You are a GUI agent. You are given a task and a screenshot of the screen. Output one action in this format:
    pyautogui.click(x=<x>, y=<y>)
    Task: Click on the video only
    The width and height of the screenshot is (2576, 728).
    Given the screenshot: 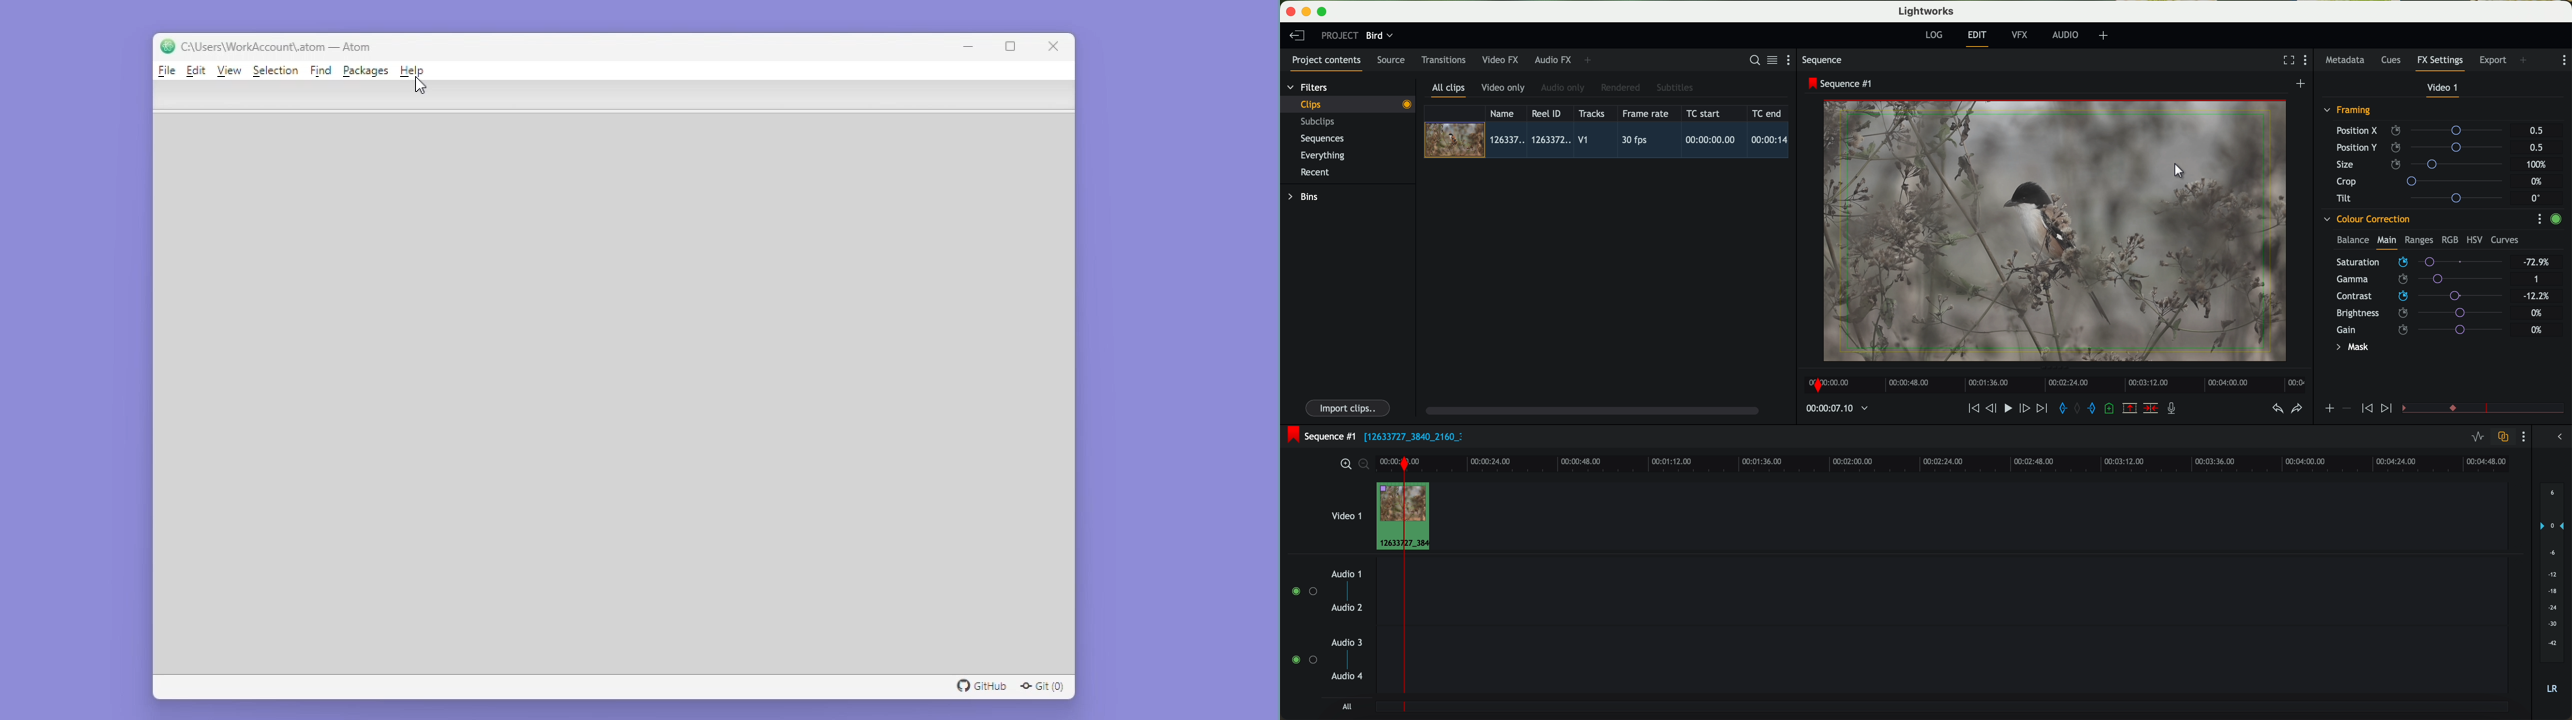 What is the action you would take?
    pyautogui.click(x=1503, y=88)
    